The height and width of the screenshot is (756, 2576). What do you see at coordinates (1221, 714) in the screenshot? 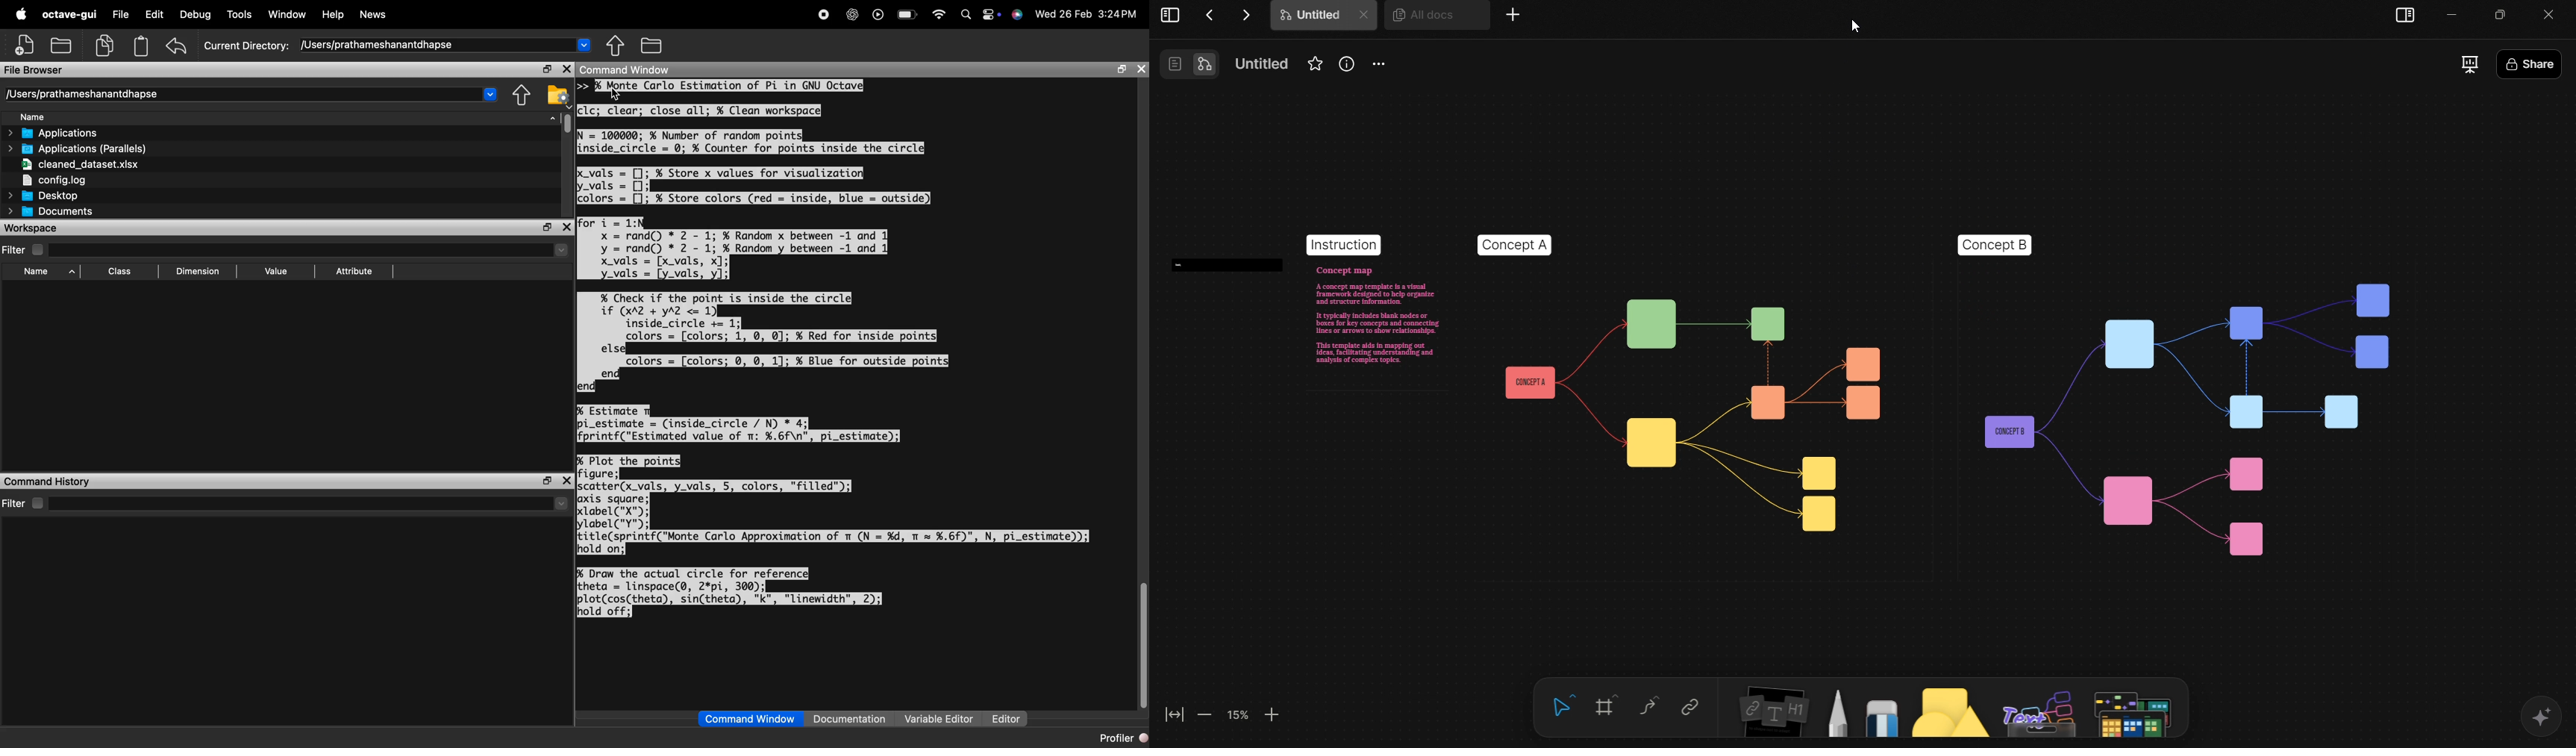
I see `Zoom` at bounding box center [1221, 714].